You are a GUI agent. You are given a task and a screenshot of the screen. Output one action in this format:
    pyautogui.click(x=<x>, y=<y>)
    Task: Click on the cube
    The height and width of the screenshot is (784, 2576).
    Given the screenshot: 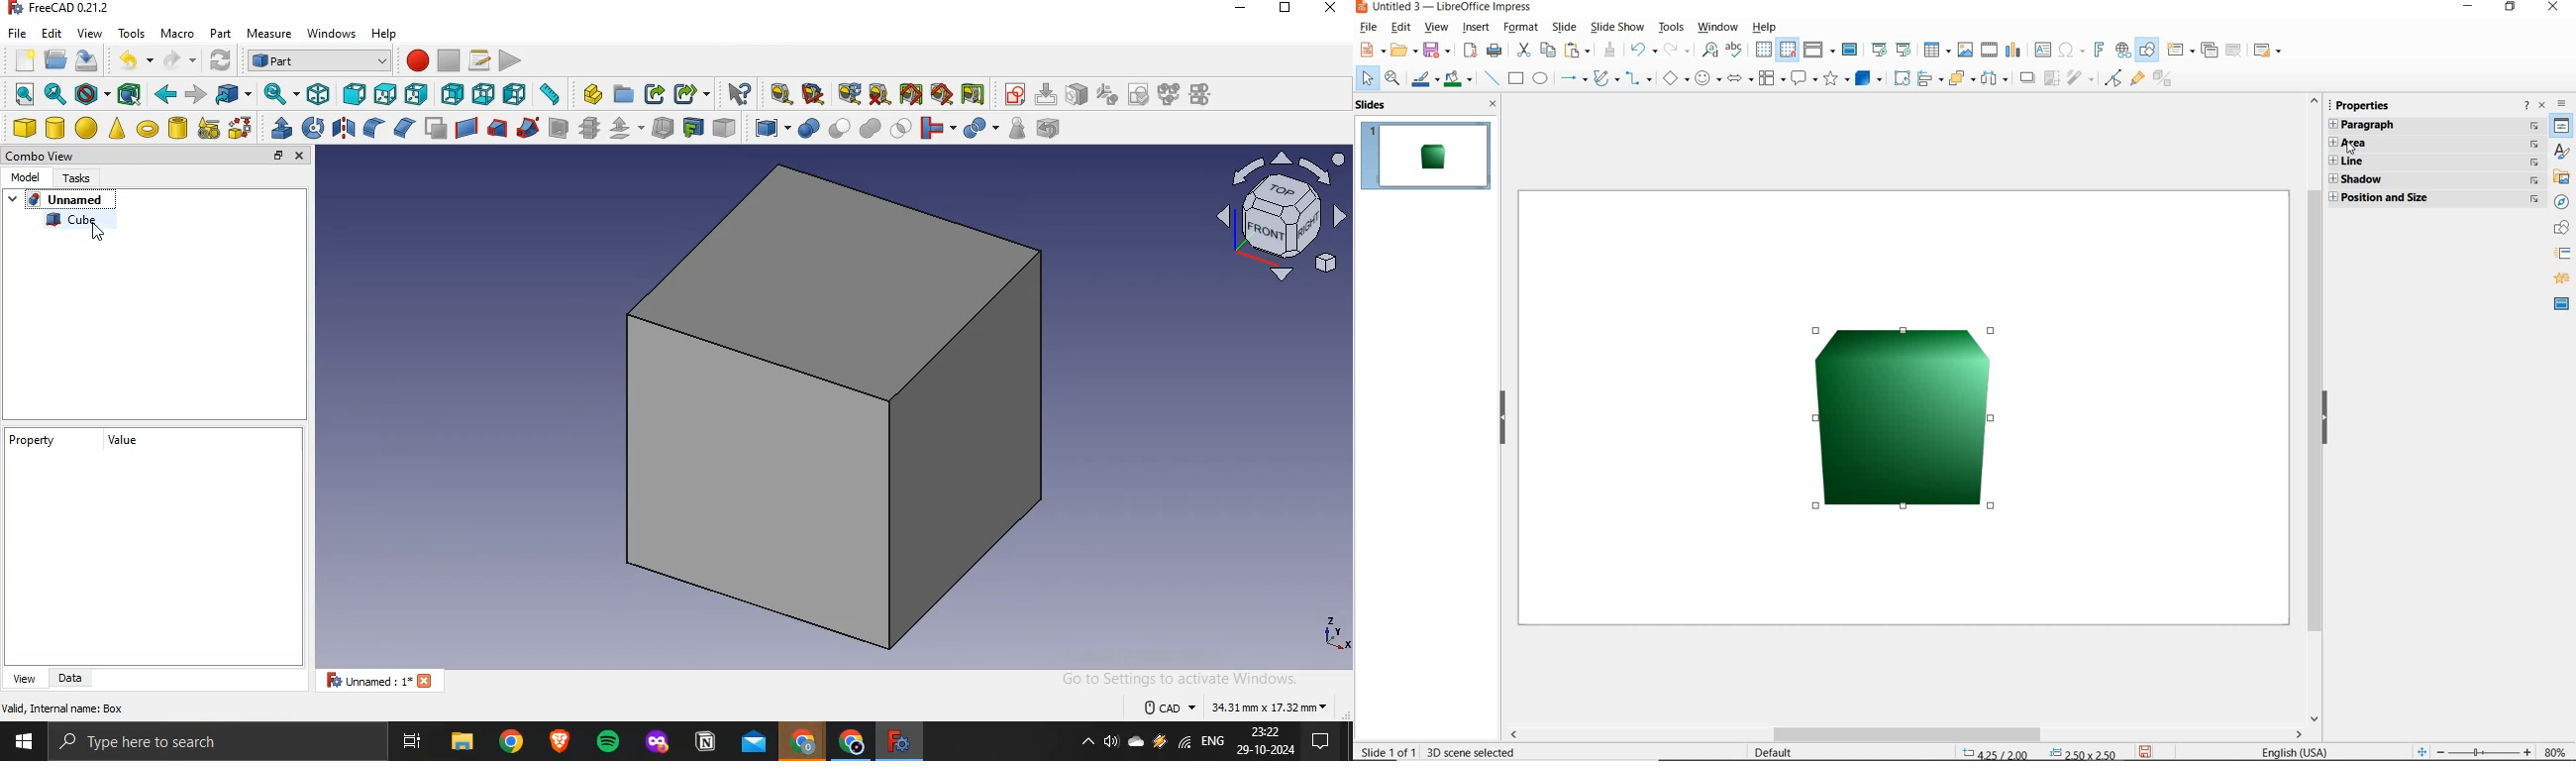 What is the action you would take?
    pyautogui.click(x=85, y=220)
    